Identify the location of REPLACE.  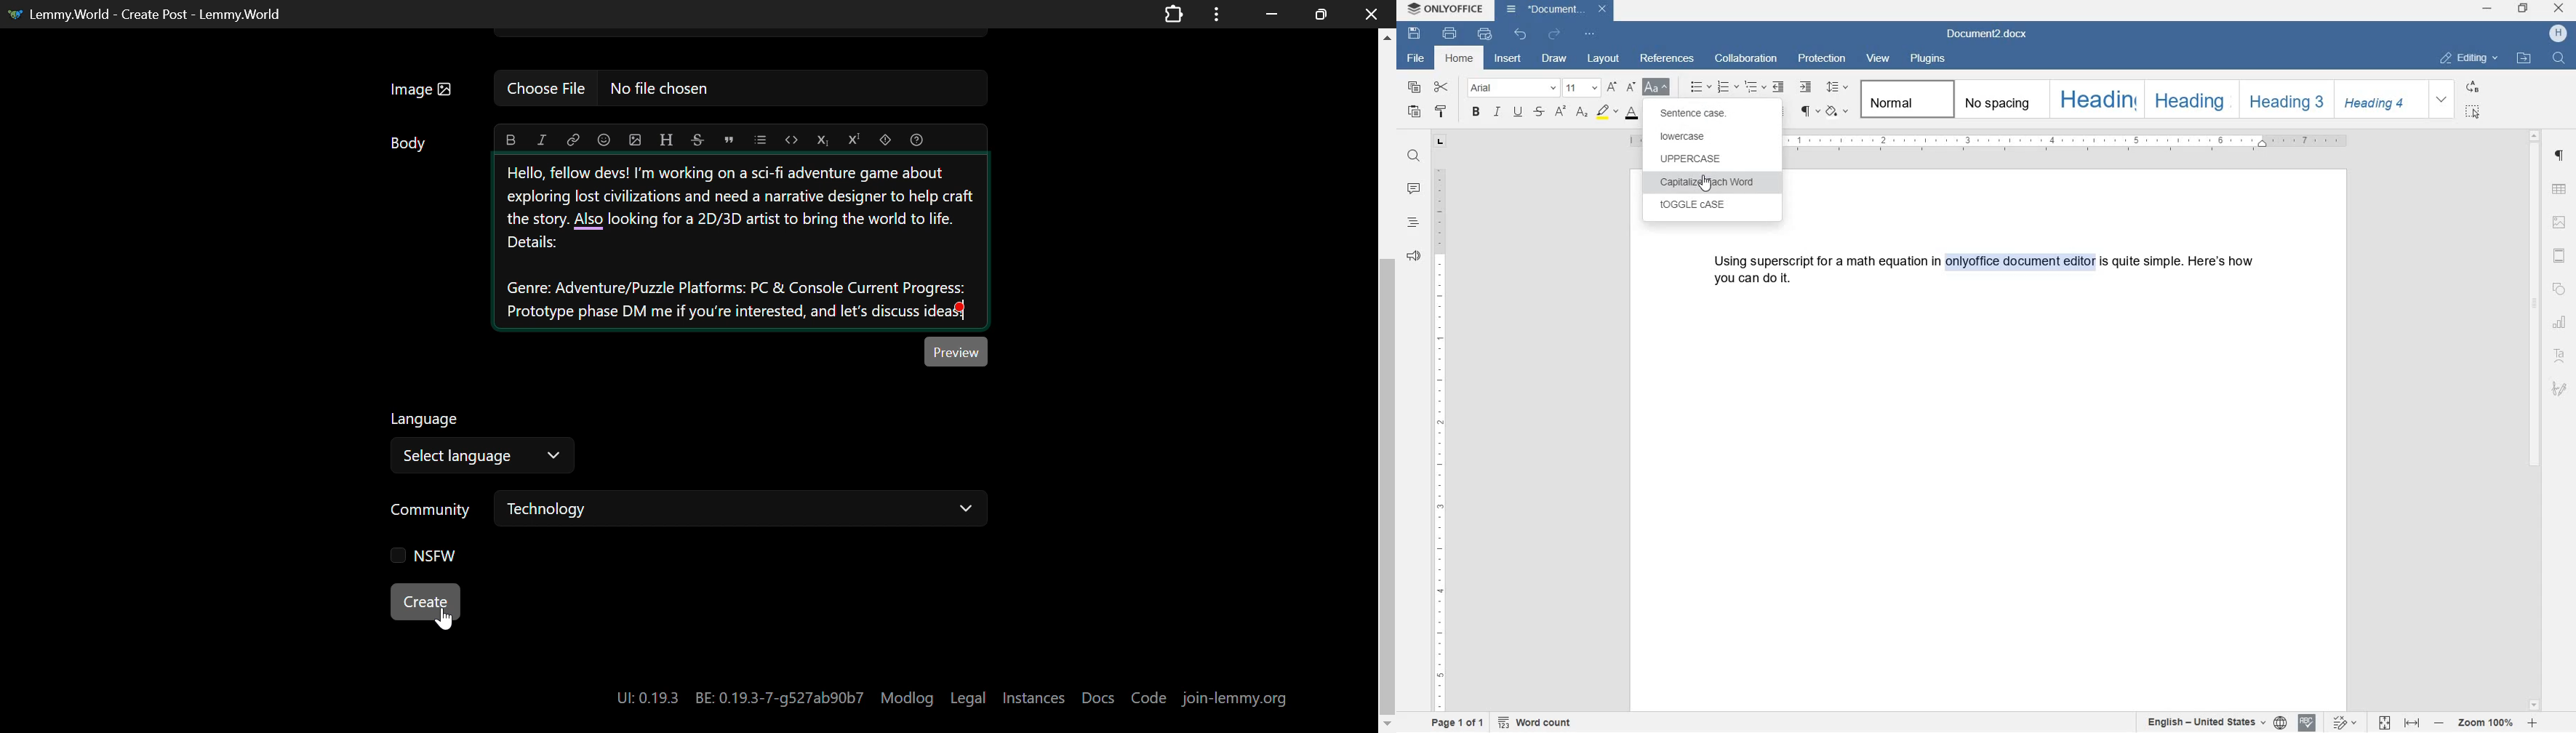
(2473, 88).